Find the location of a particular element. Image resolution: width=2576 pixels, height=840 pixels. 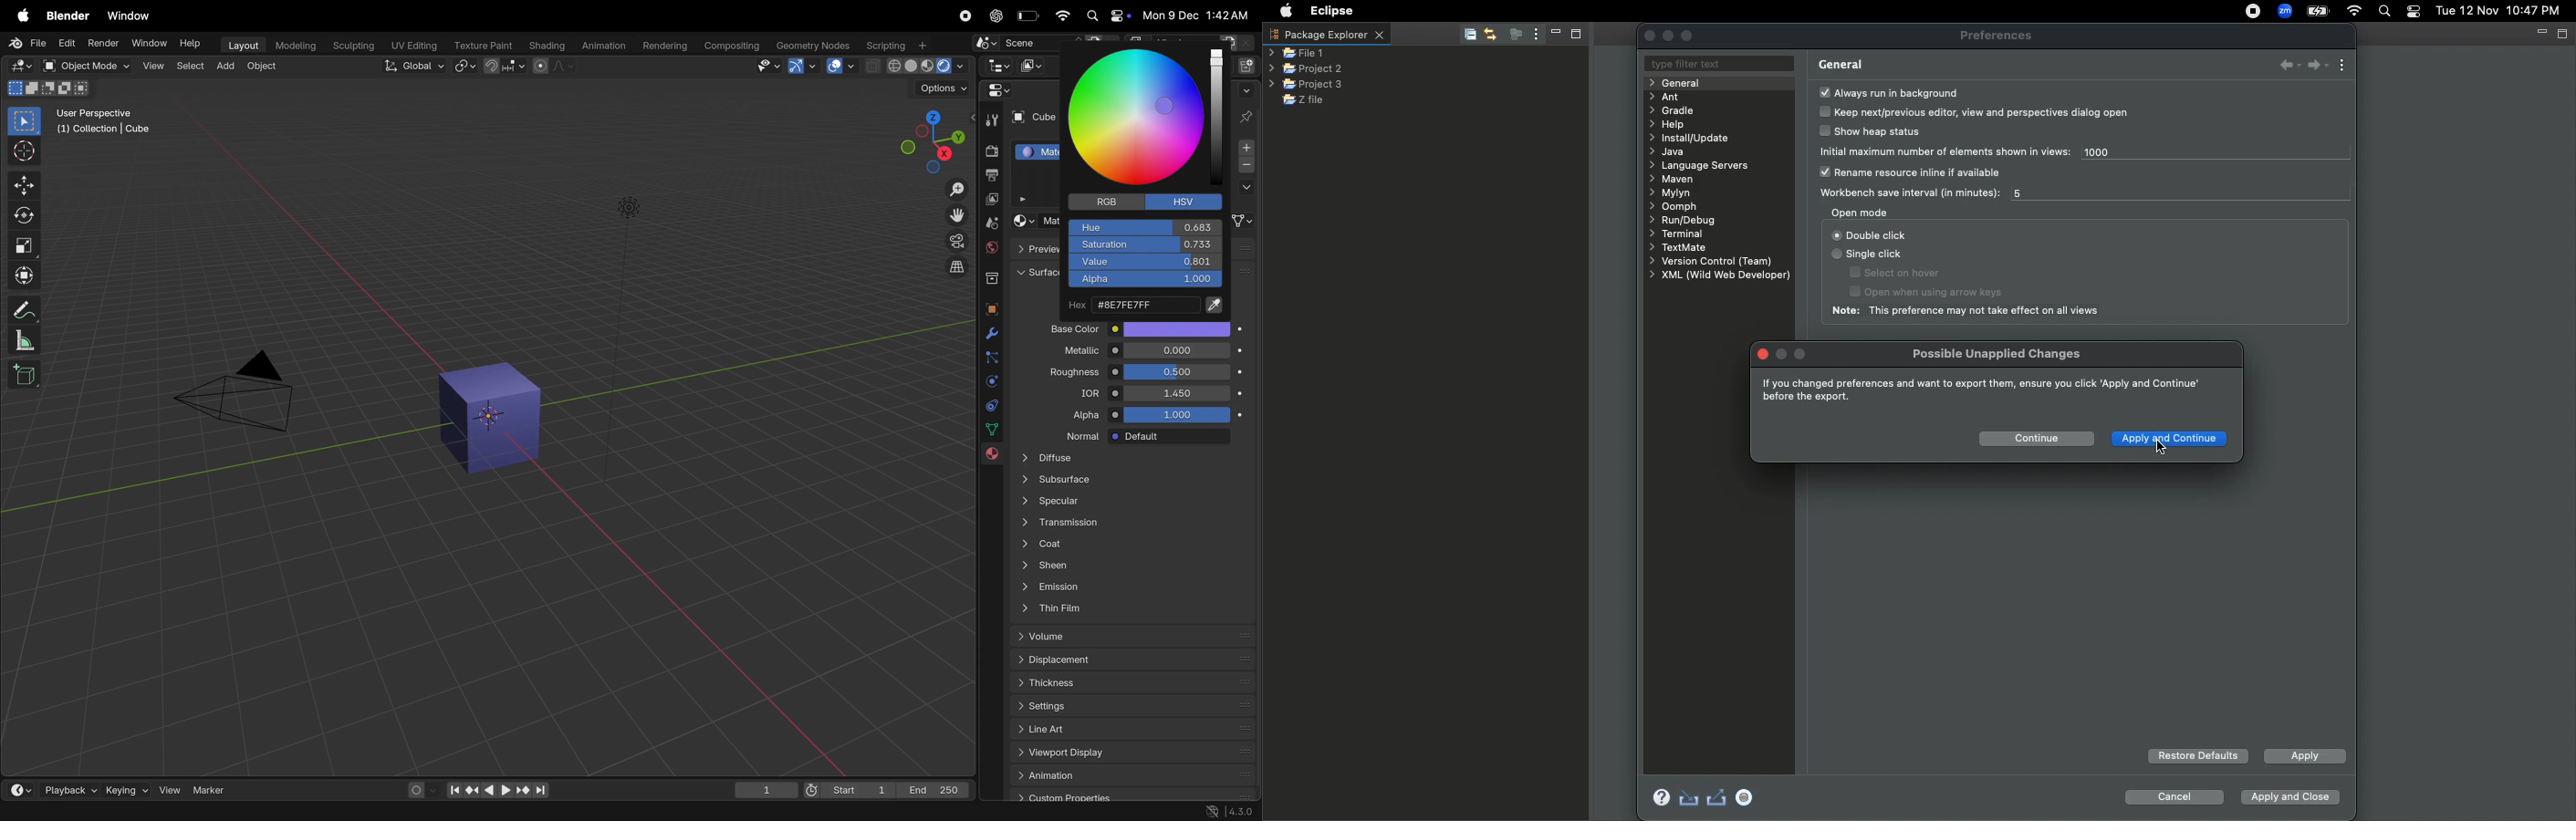

Import is located at coordinates (1689, 797).